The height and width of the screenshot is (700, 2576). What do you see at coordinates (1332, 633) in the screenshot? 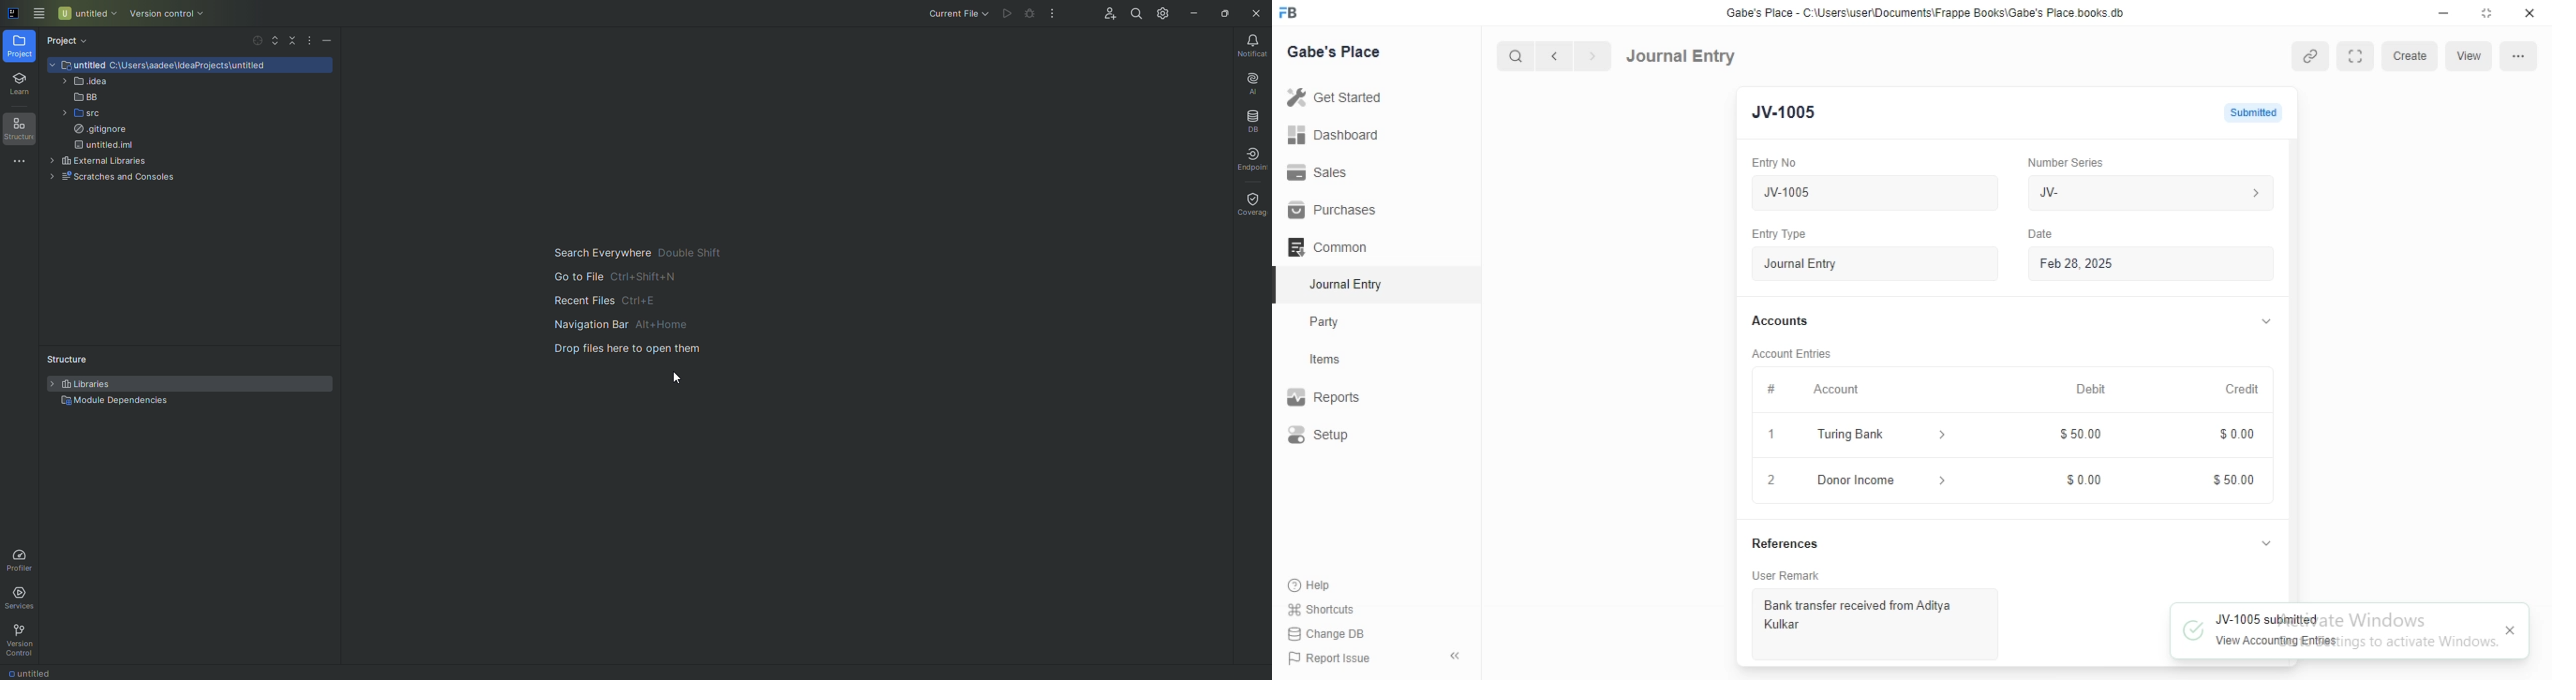
I see `Change DB` at bounding box center [1332, 633].